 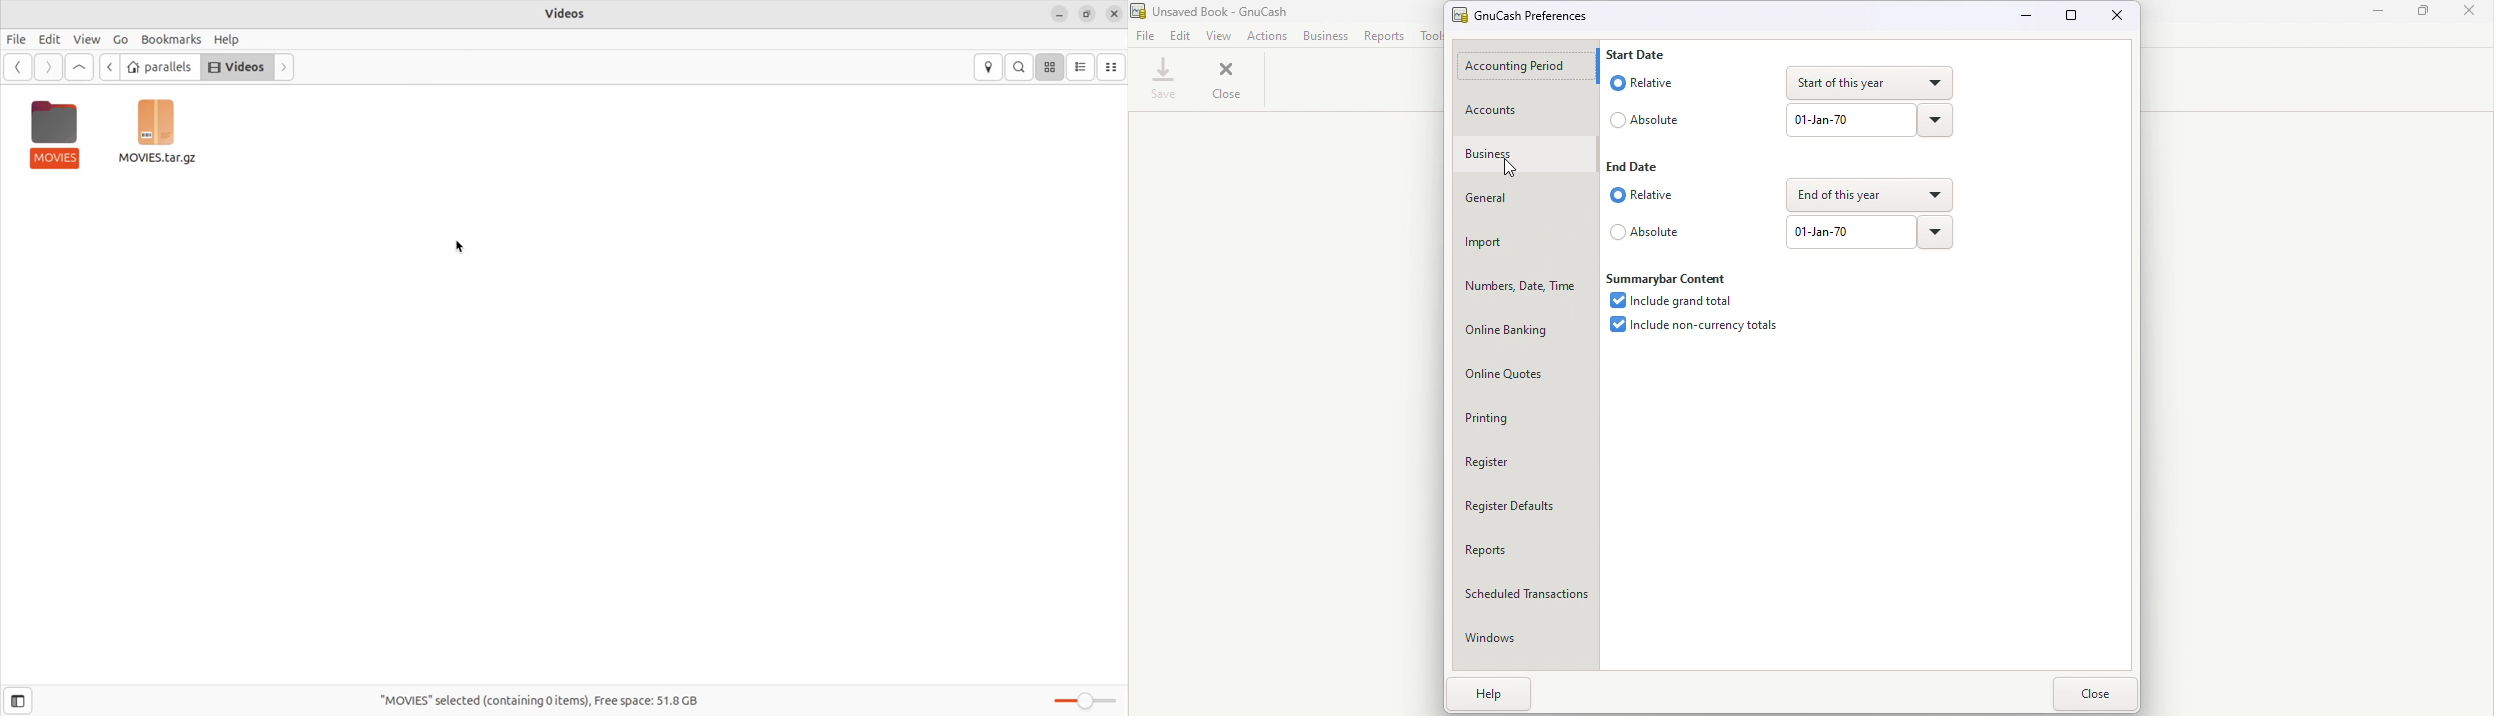 What do you see at coordinates (2119, 17) in the screenshot?
I see `Close` at bounding box center [2119, 17].